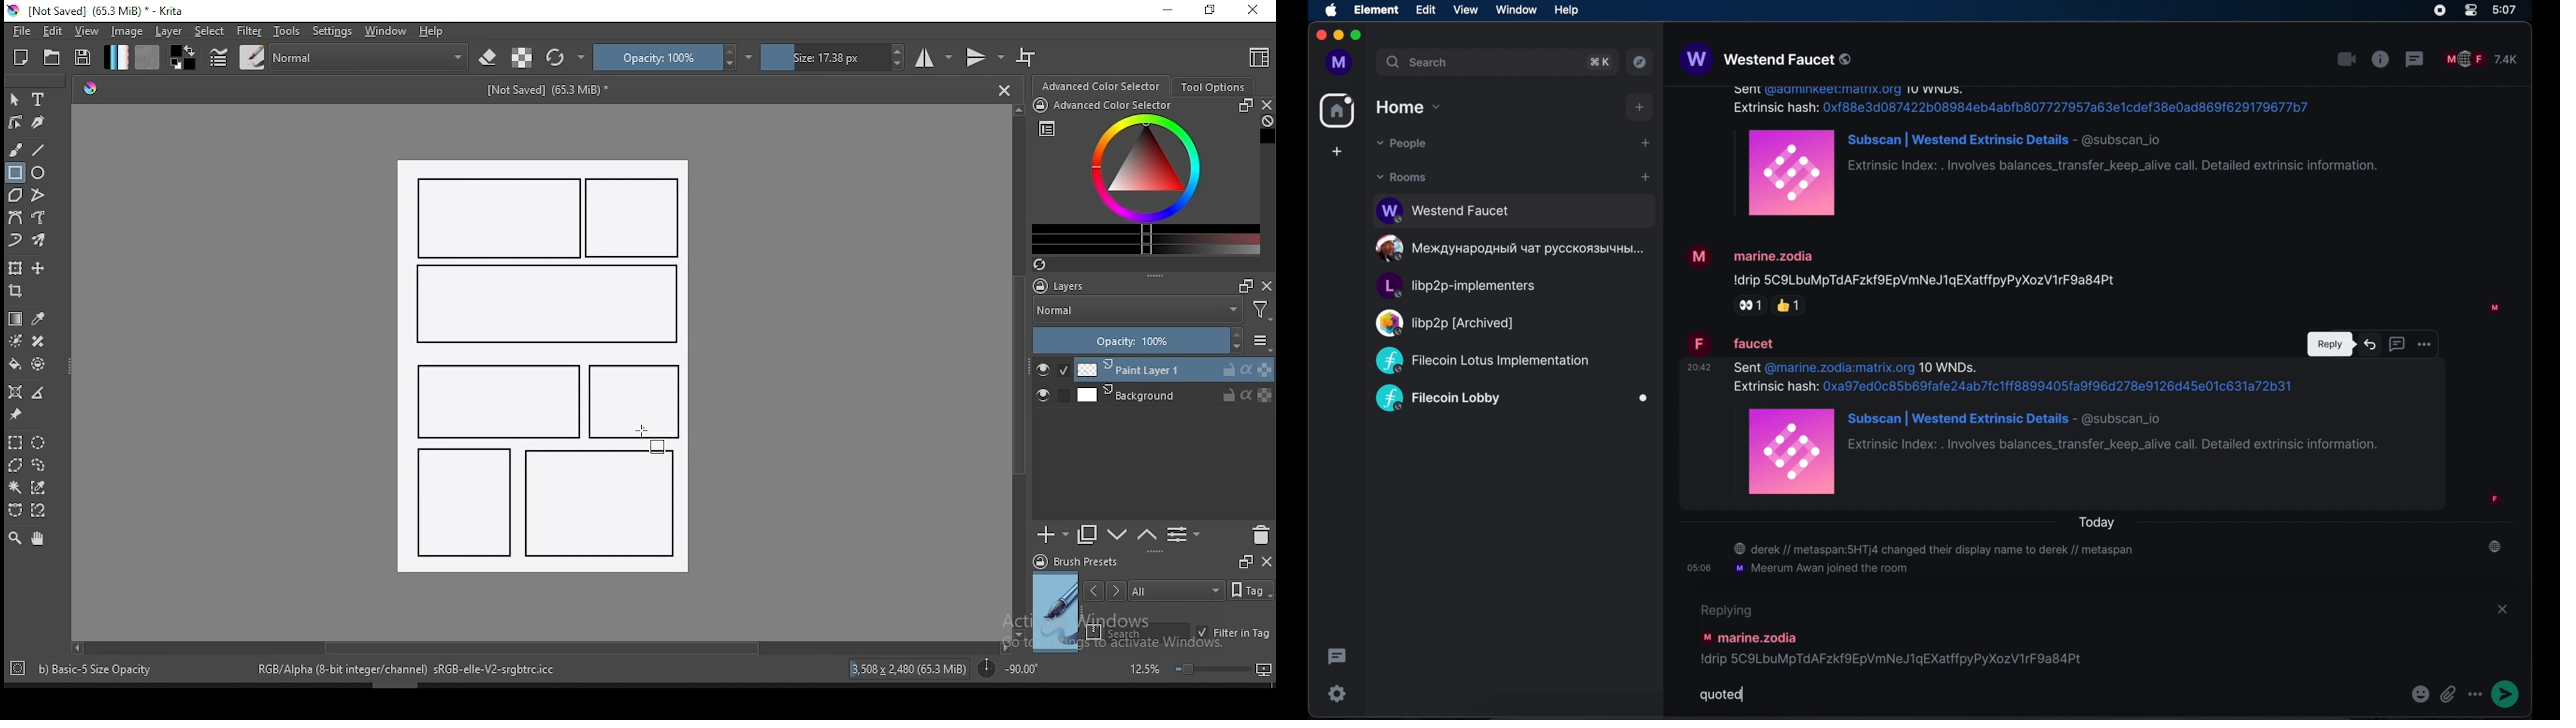 The image size is (2576, 728). Describe the element at coordinates (2415, 59) in the screenshot. I see `threads` at that location.